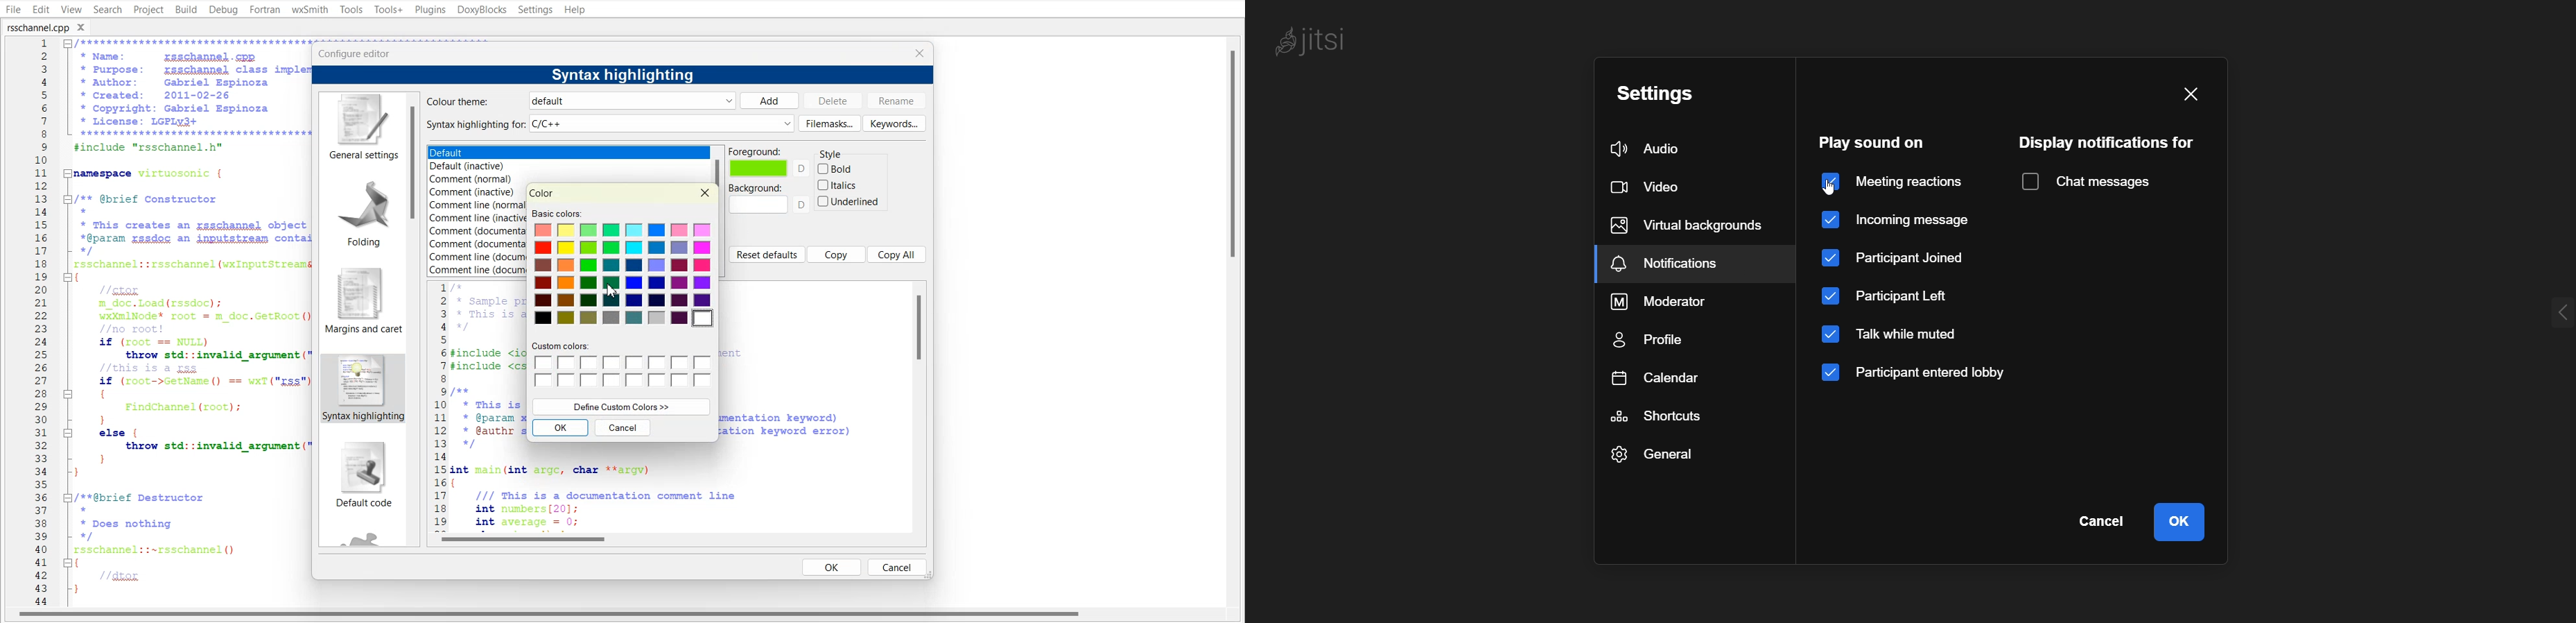  Describe the element at coordinates (387, 9) in the screenshot. I see `Tools+` at that location.